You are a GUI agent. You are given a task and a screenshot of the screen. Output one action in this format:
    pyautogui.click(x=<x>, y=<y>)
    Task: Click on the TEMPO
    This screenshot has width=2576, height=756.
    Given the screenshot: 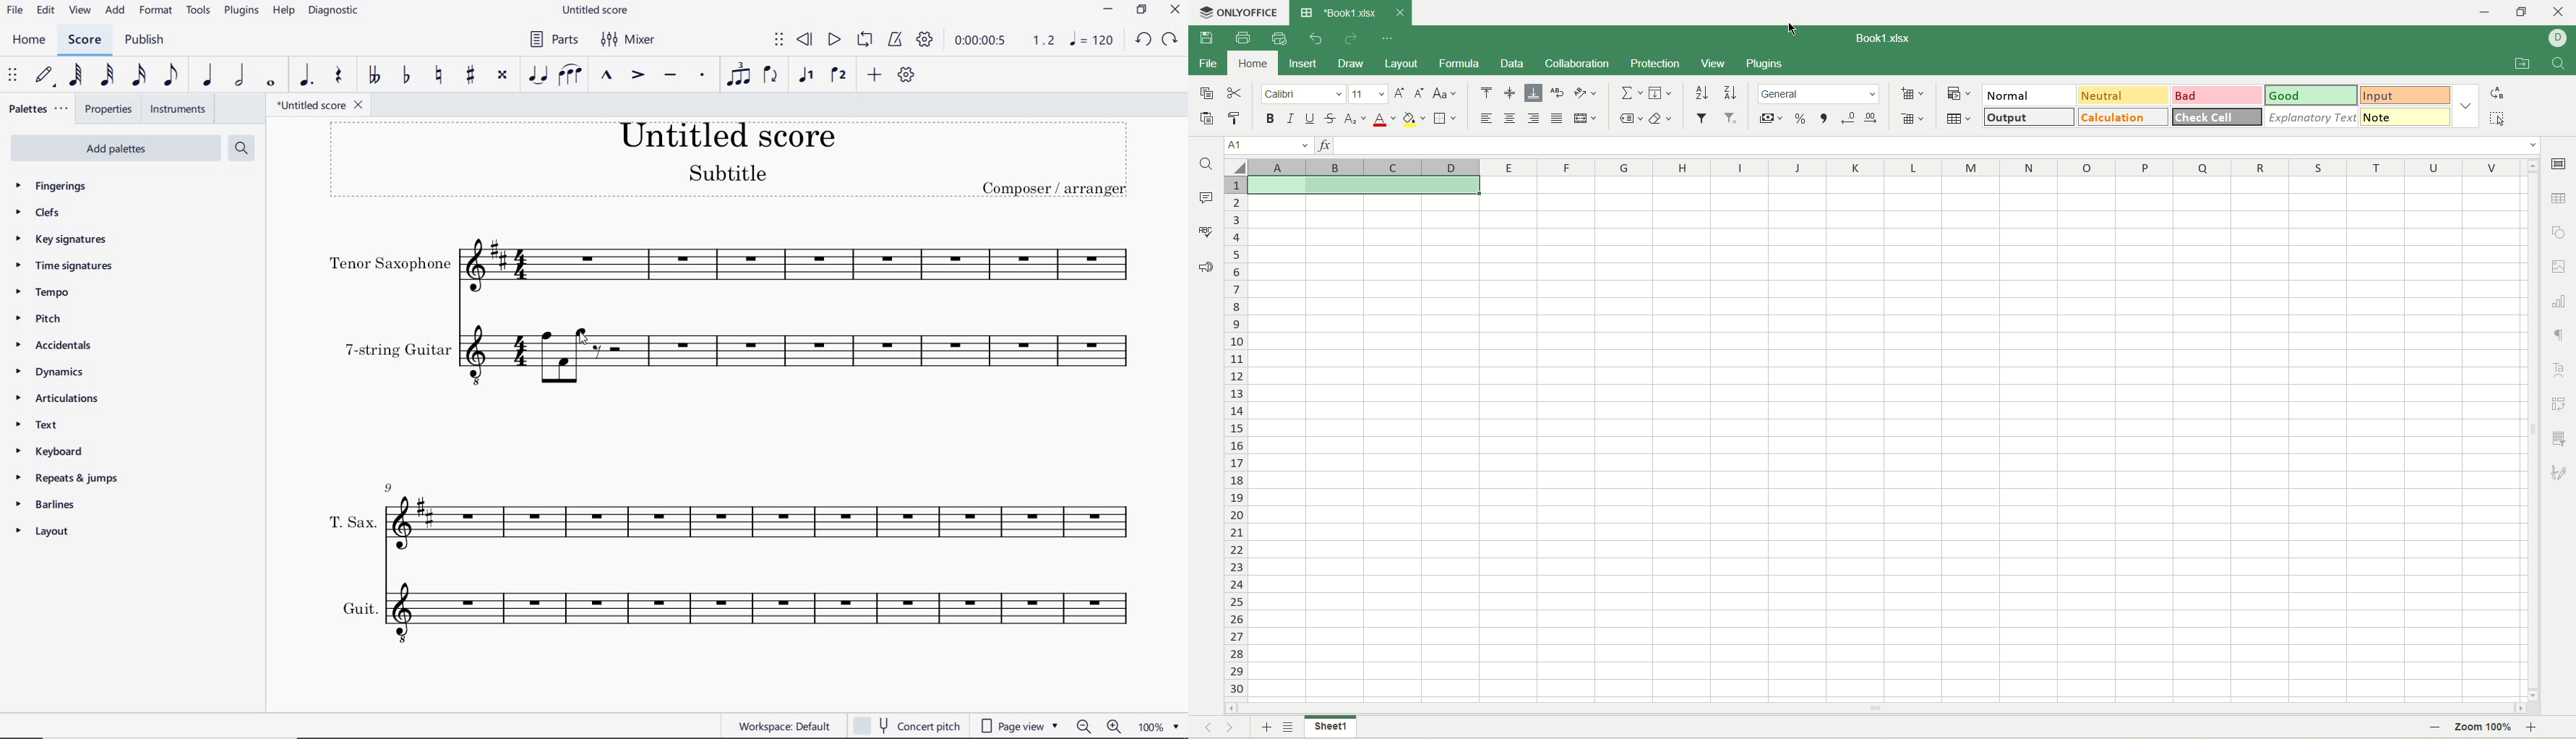 What is the action you would take?
    pyautogui.click(x=46, y=292)
    